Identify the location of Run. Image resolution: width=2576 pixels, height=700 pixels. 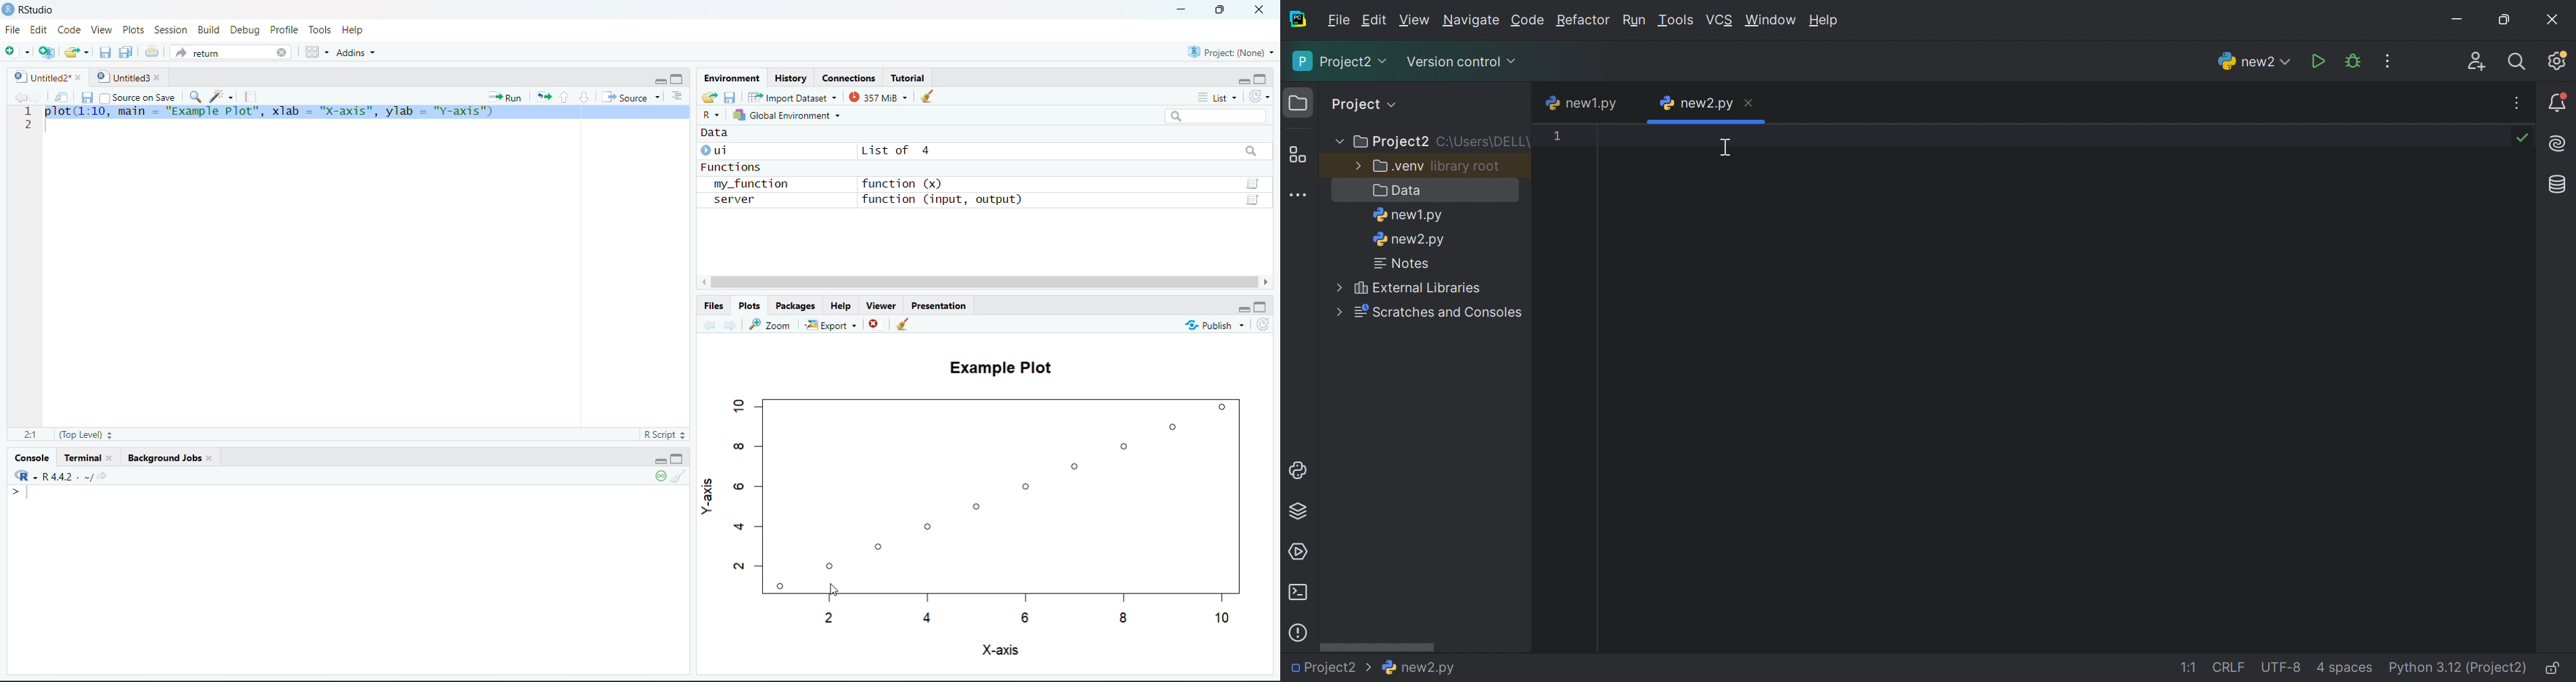
(1635, 18).